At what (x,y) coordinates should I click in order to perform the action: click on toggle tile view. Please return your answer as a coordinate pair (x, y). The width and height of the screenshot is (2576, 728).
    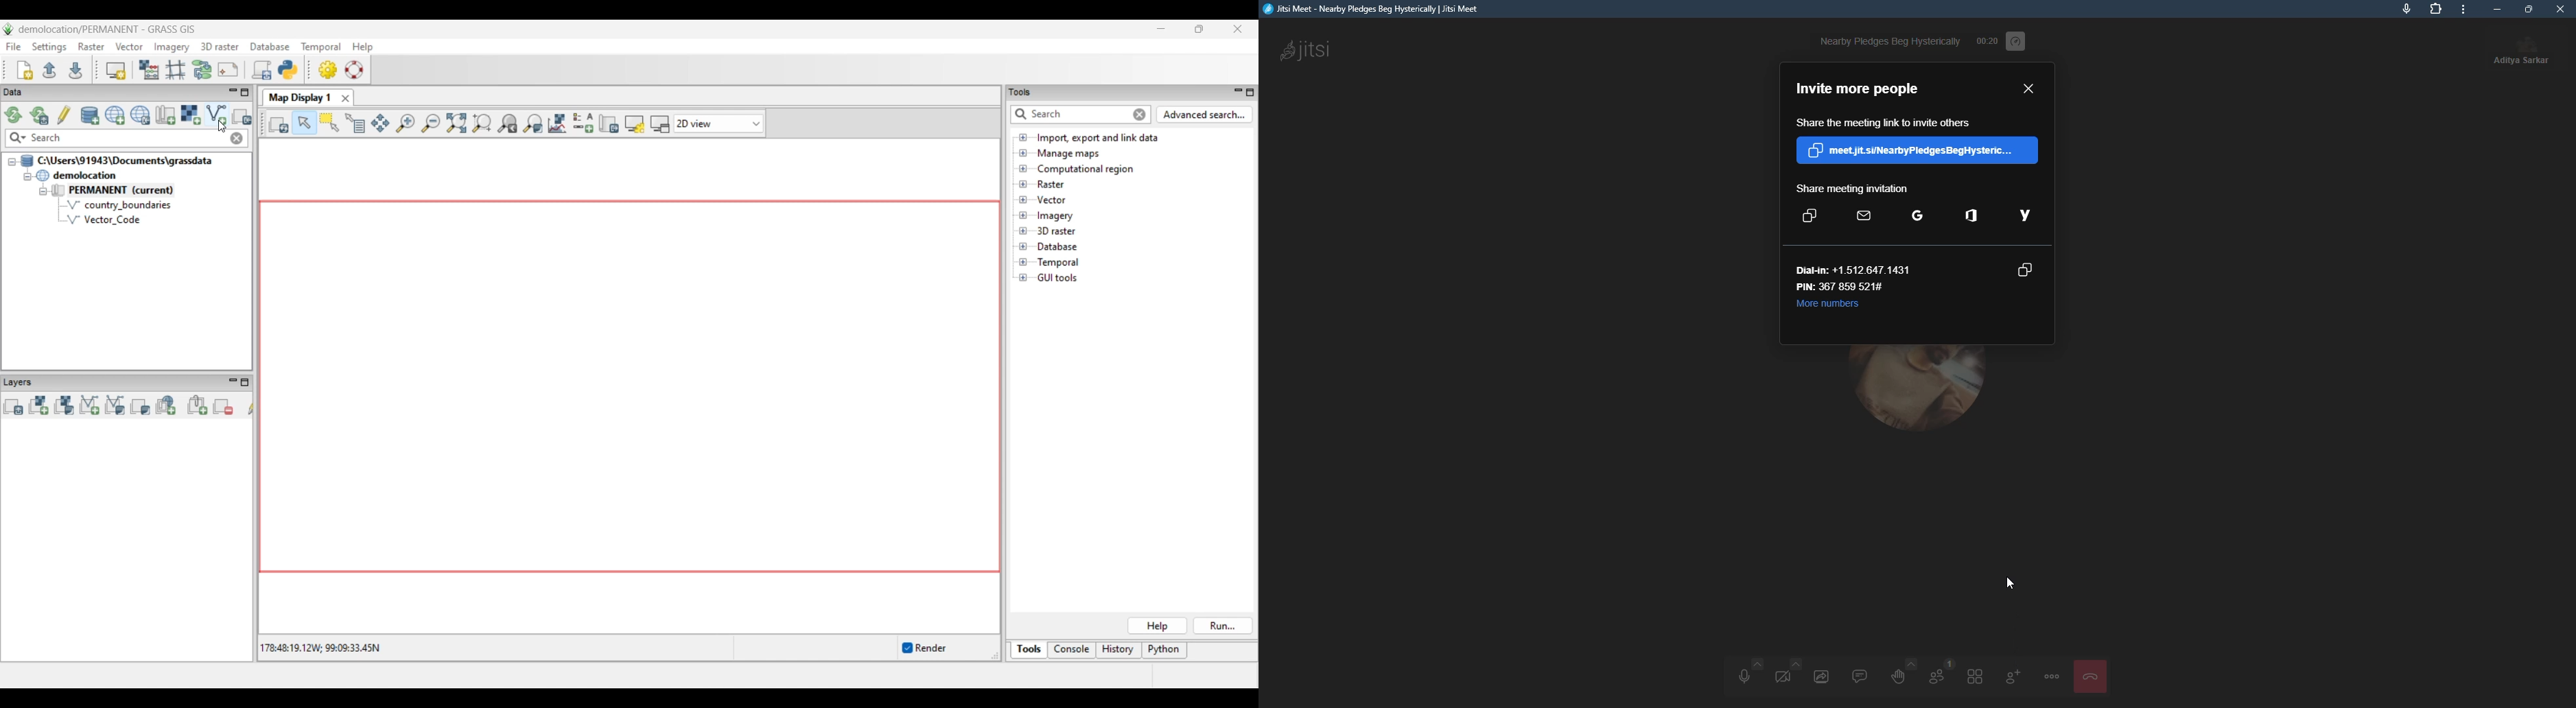
    Looking at the image, I should click on (1974, 677).